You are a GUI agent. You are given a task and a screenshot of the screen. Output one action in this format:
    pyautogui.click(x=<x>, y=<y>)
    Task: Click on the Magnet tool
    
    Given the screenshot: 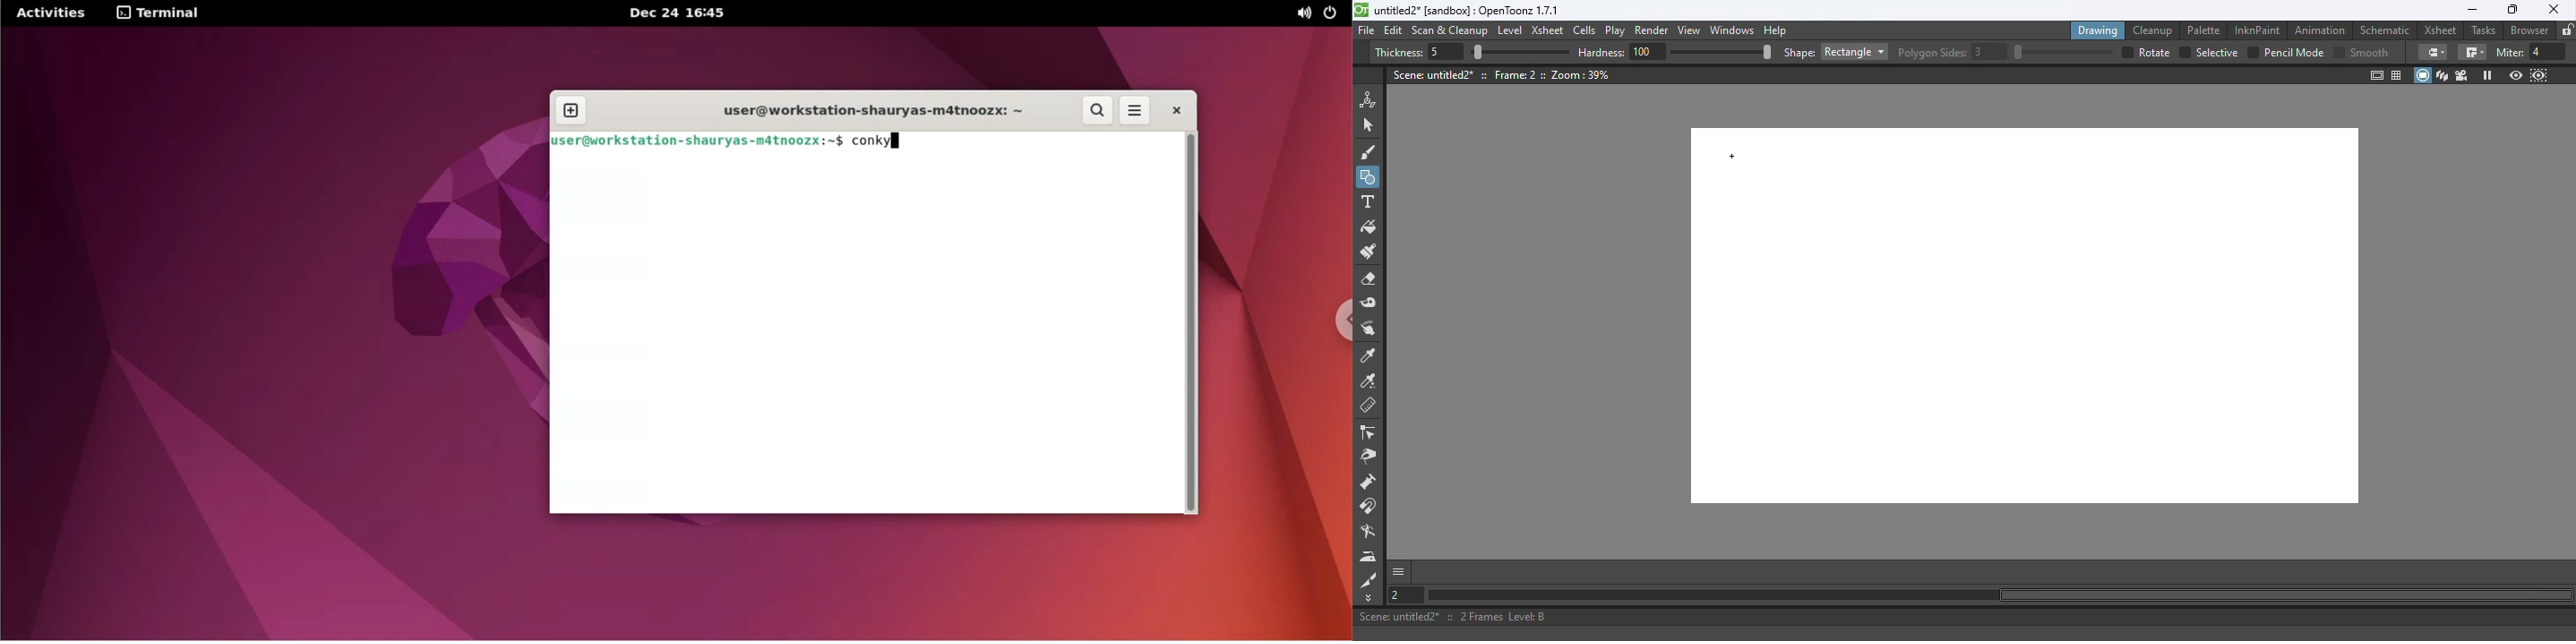 What is the action you would take?
    pyautogui.click(x=1370, y=483)
    